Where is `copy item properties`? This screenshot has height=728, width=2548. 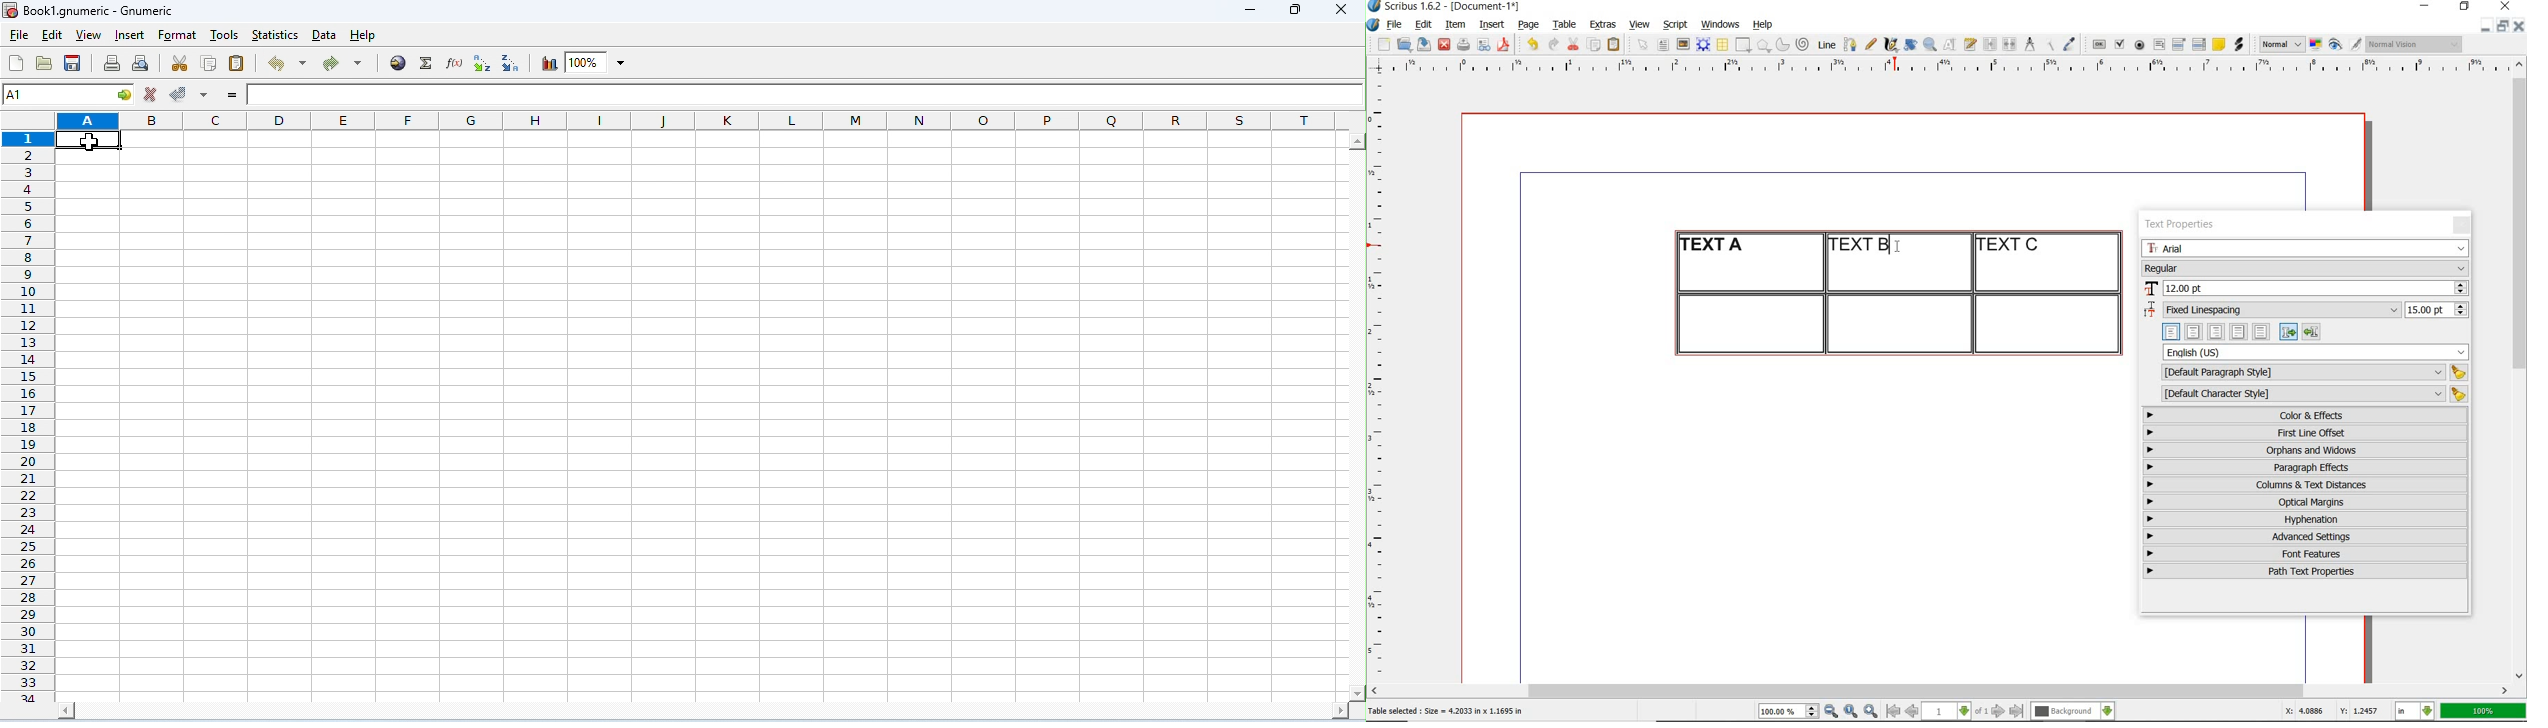 copy item properties is located at coordinates (2049, 44).